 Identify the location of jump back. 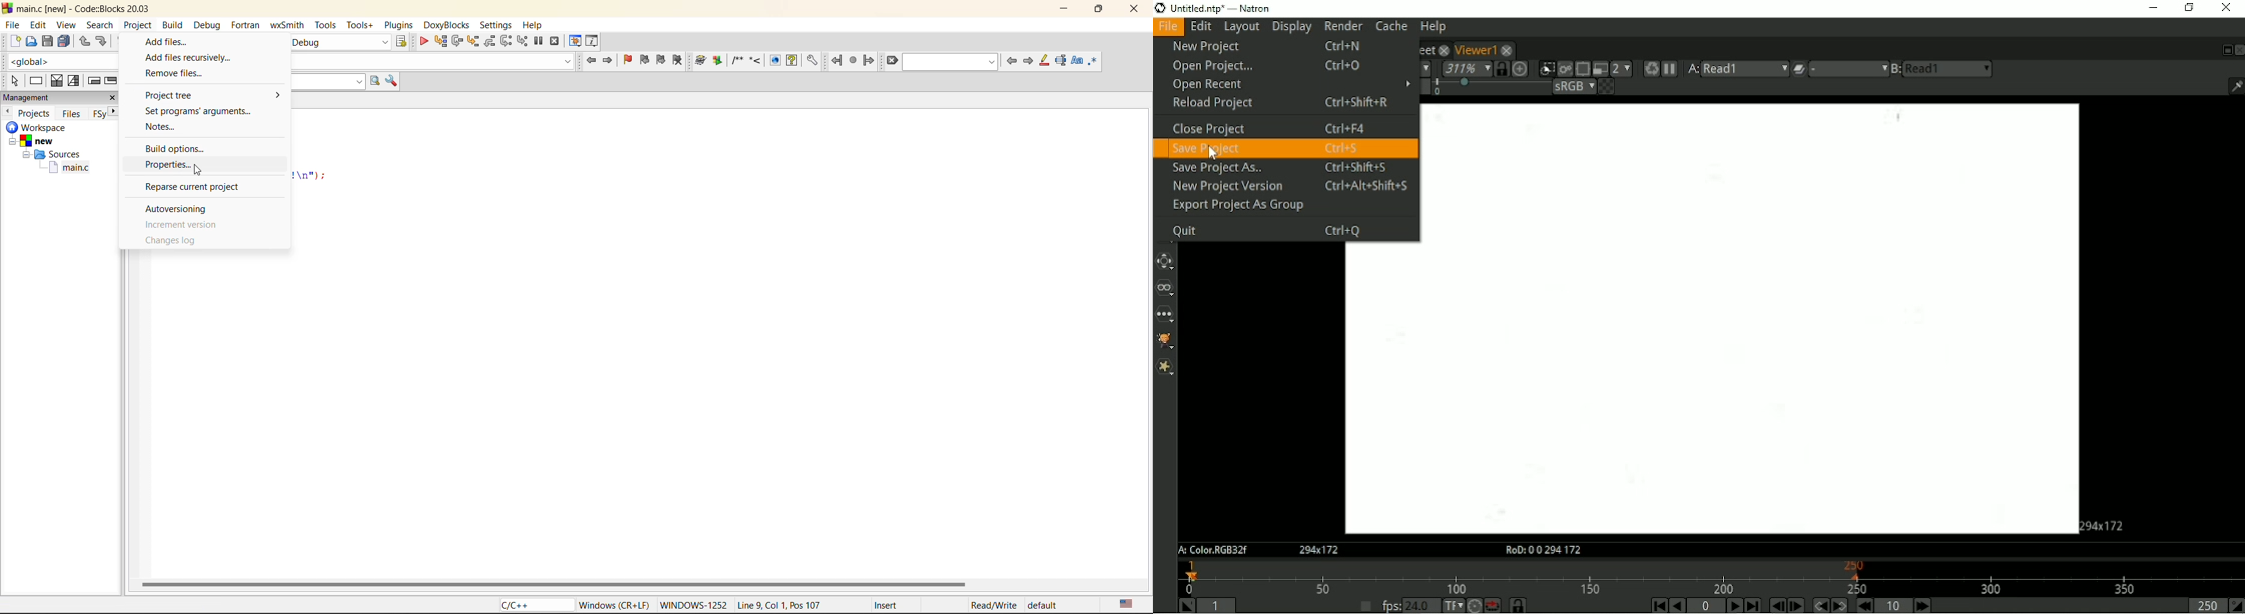
(836, 61).